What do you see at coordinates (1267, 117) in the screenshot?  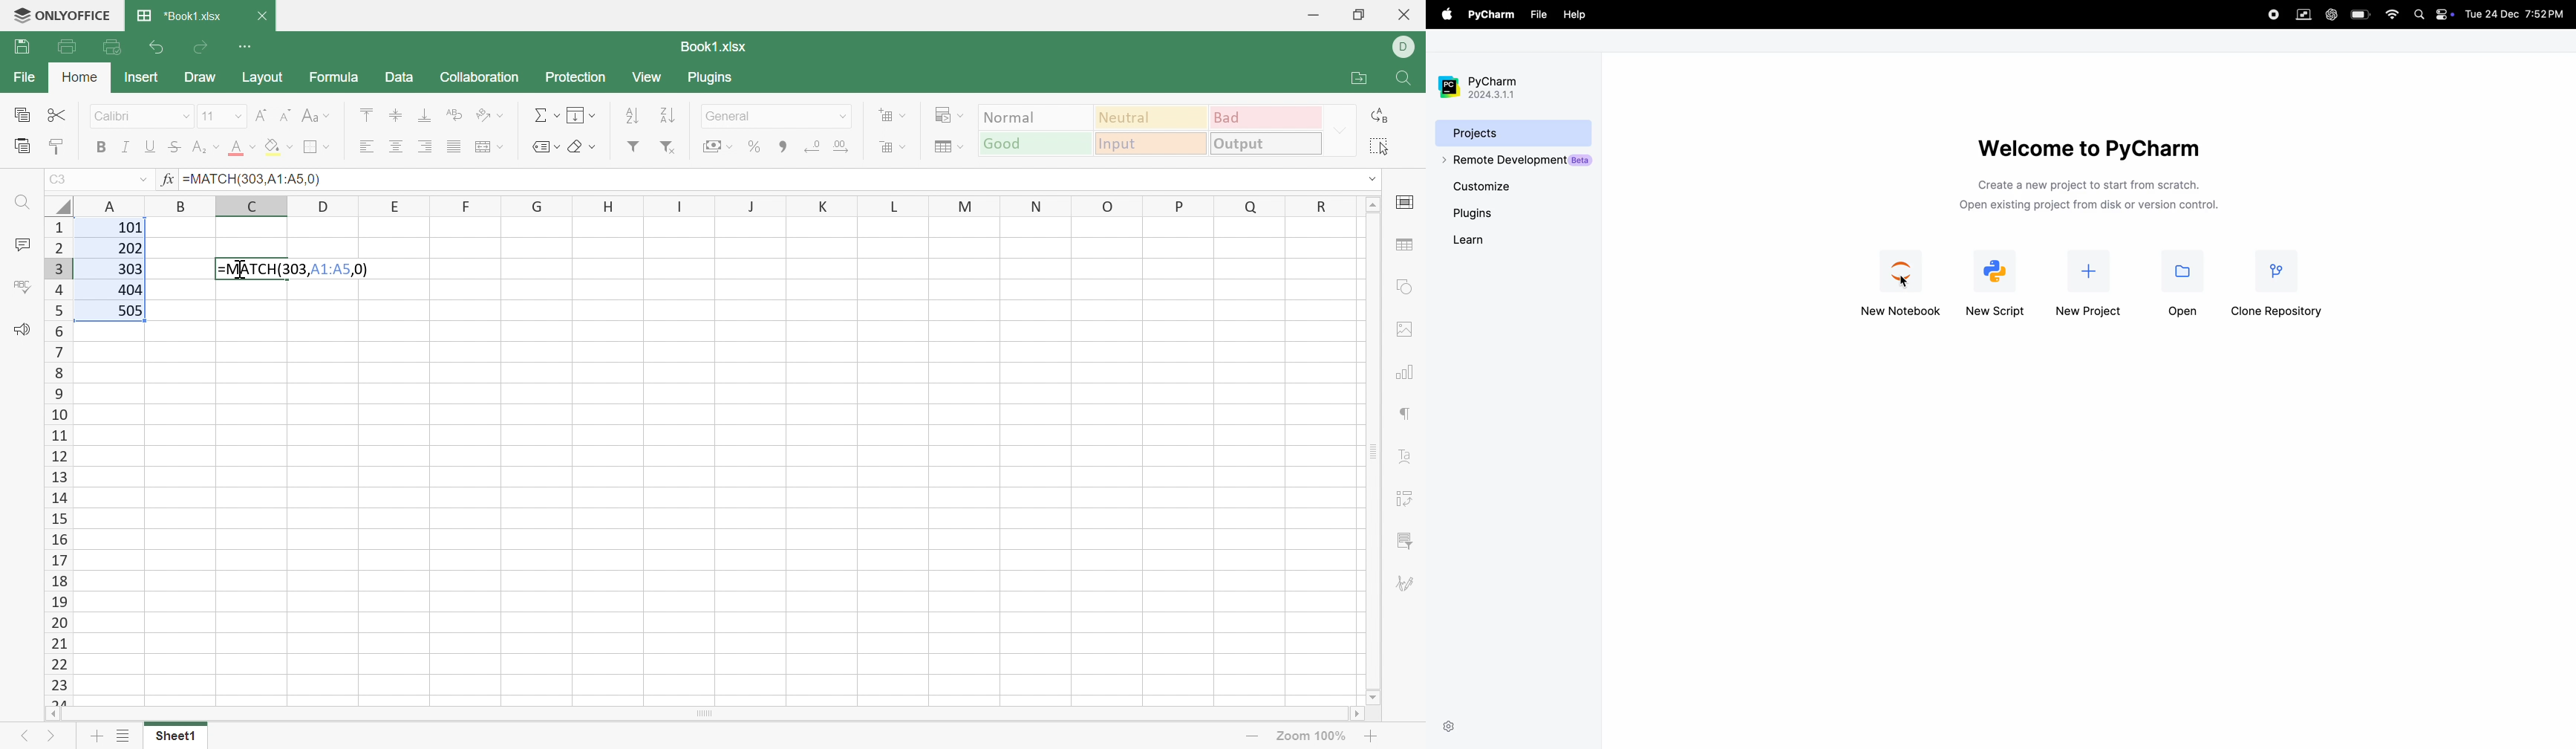 I see `Bad` at bounding box center [1267, 117].